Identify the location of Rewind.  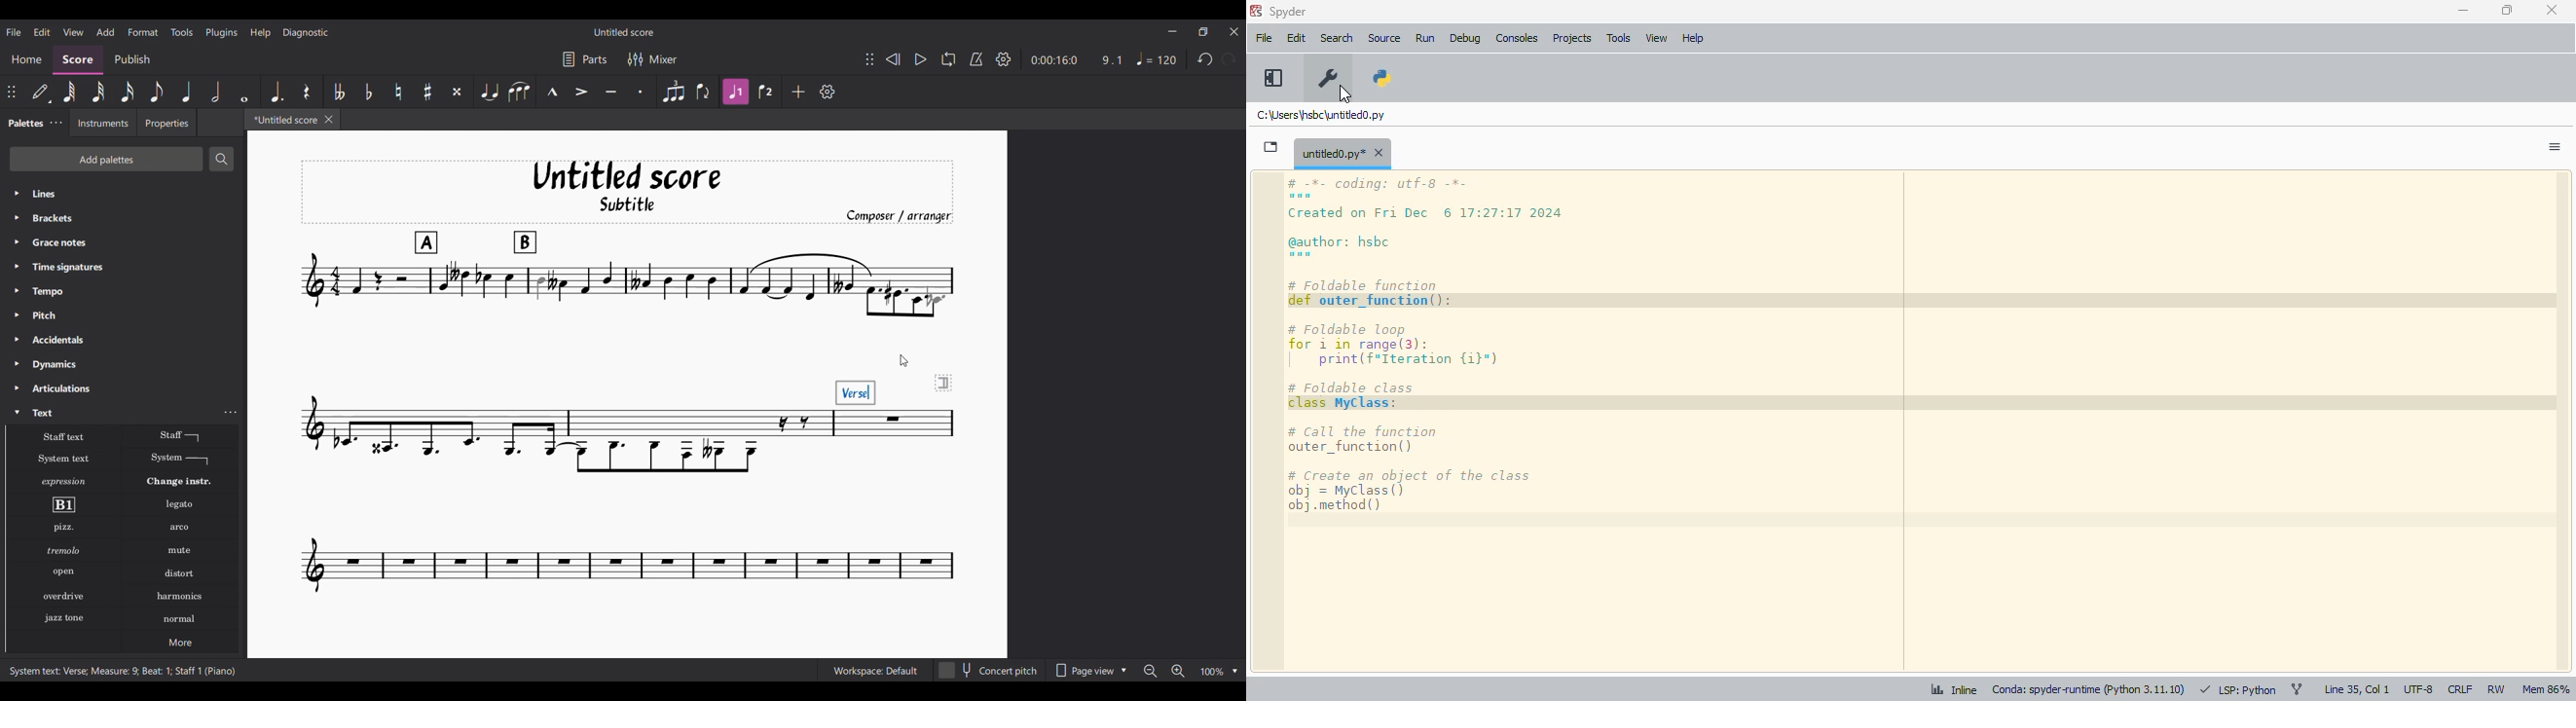
(893, 59).